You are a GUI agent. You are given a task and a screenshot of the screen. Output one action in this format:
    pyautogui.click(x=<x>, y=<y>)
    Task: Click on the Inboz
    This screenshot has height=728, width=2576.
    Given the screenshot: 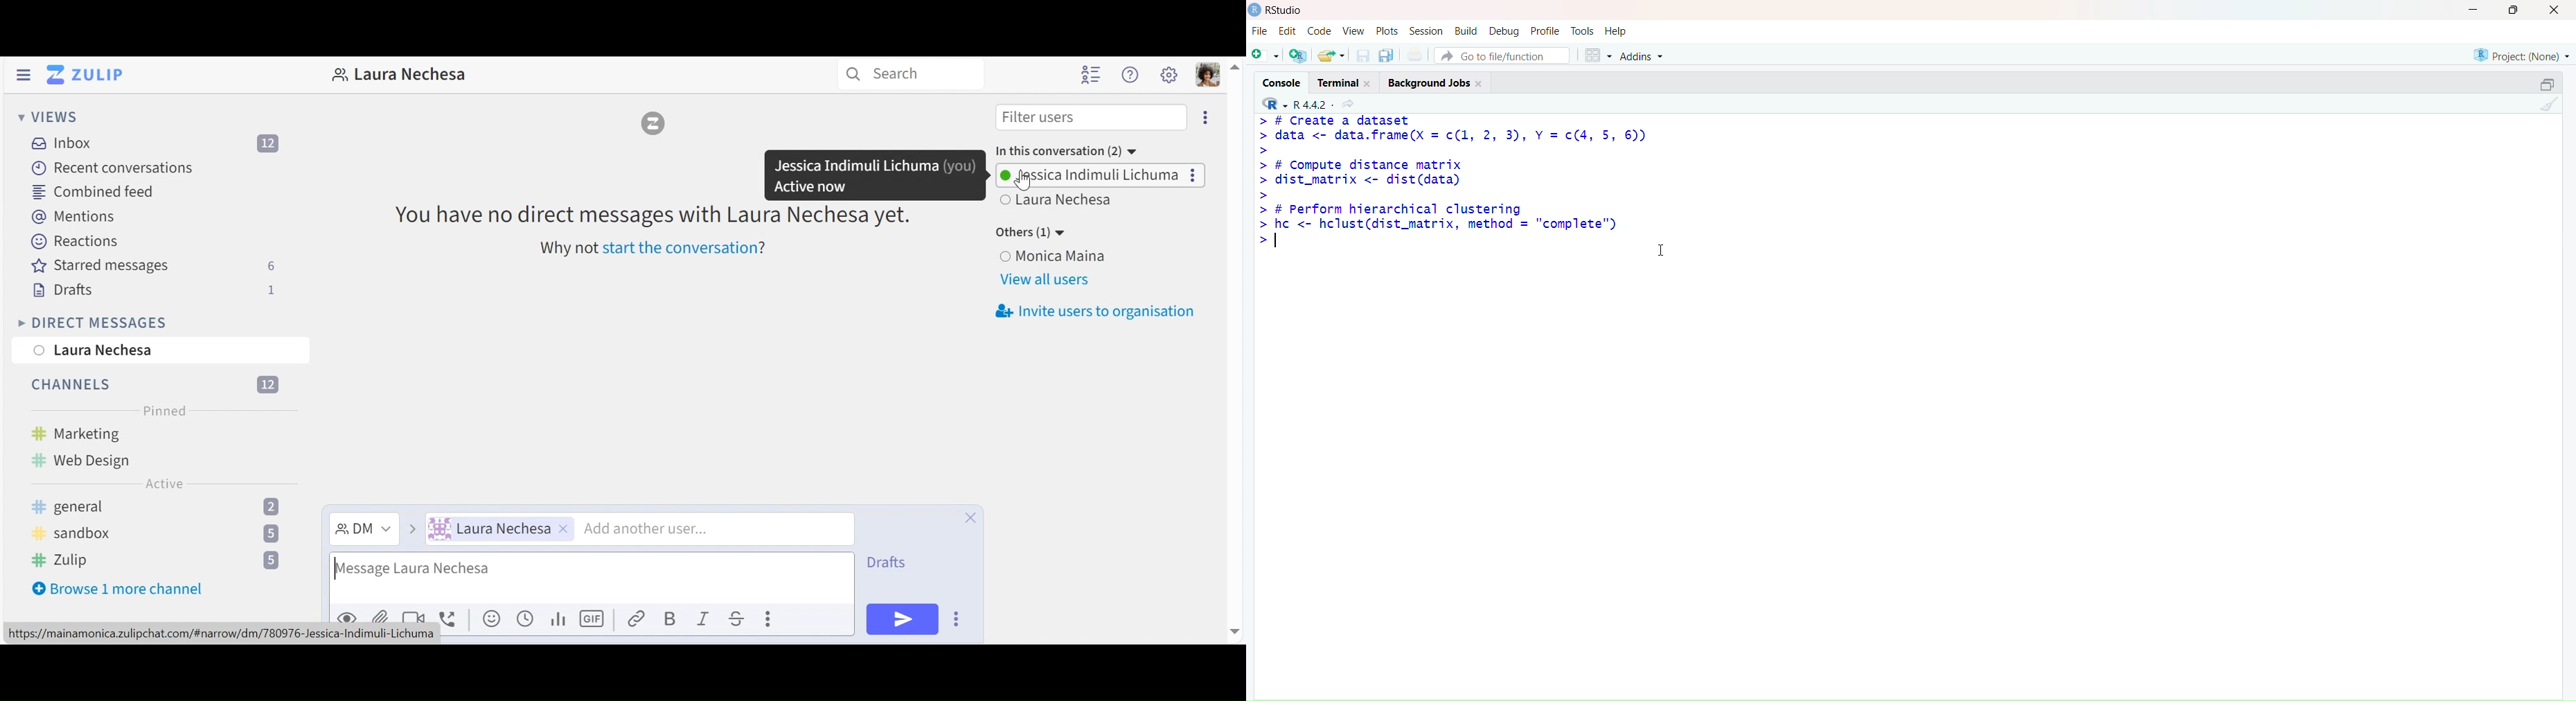 What is the action you would take?
    pyautogui.click(x=156, y=145)
    